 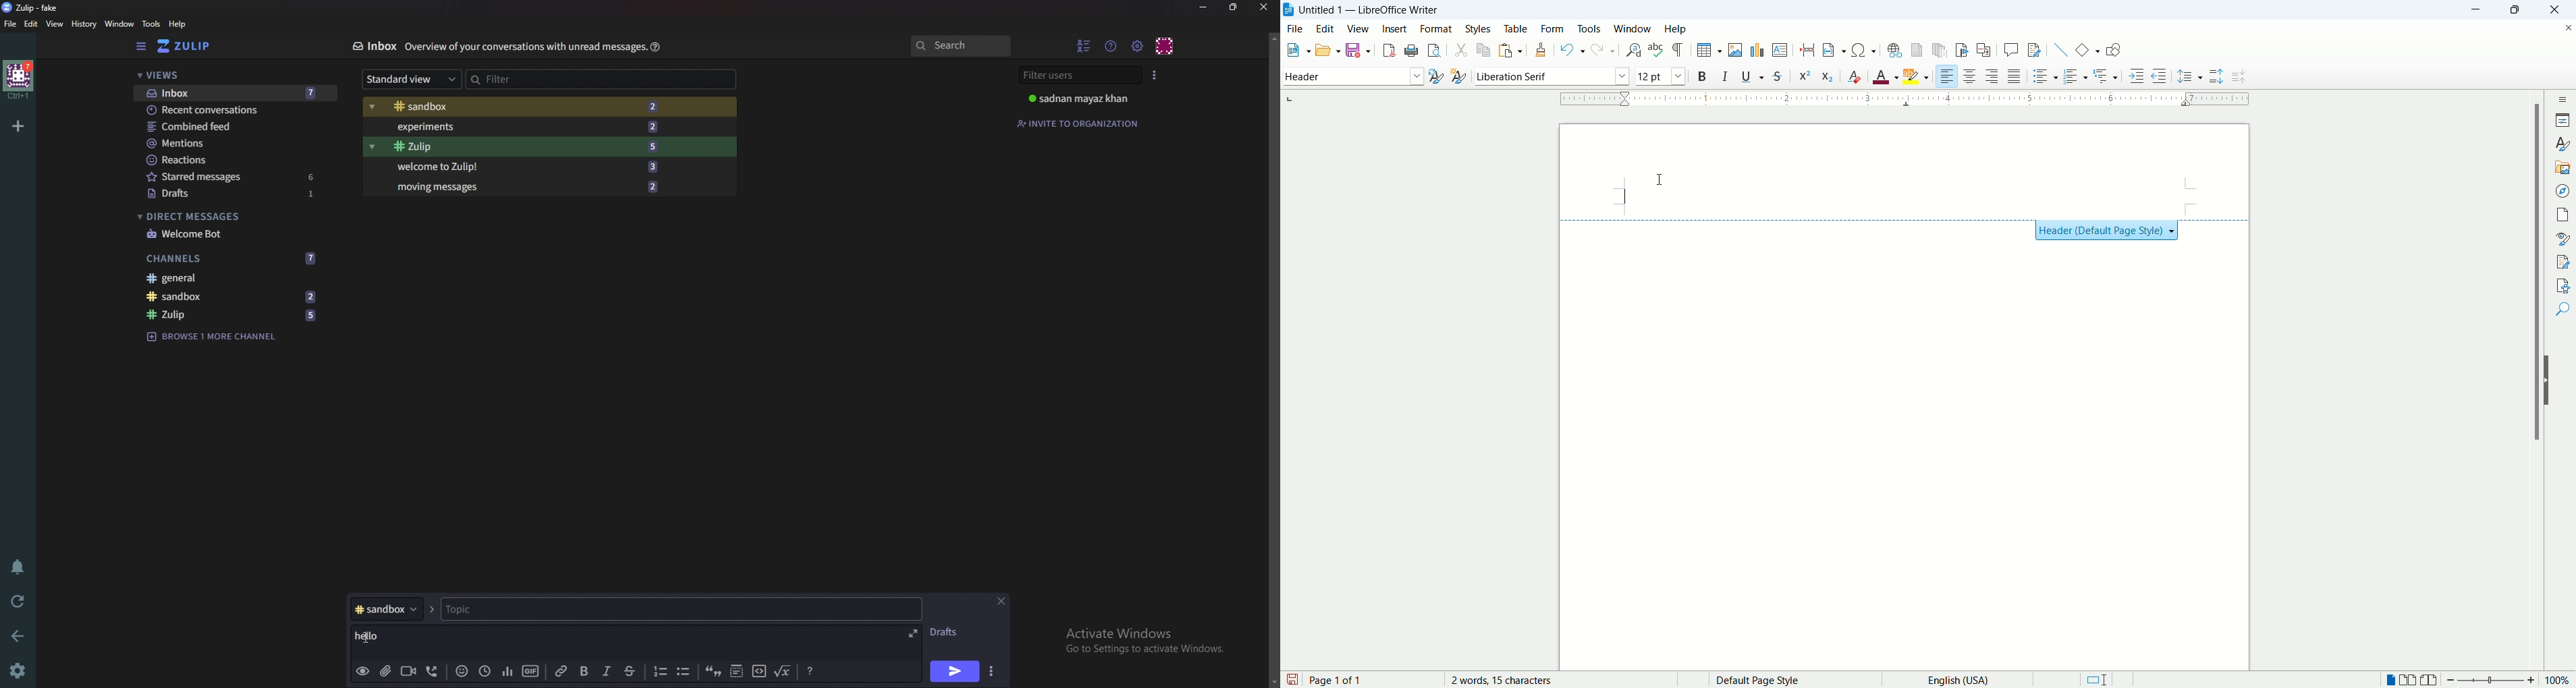 What do you see at coordinates (2136, 76) in the screenshot?
I see `increase indent` at bounding box center [2136, 76].